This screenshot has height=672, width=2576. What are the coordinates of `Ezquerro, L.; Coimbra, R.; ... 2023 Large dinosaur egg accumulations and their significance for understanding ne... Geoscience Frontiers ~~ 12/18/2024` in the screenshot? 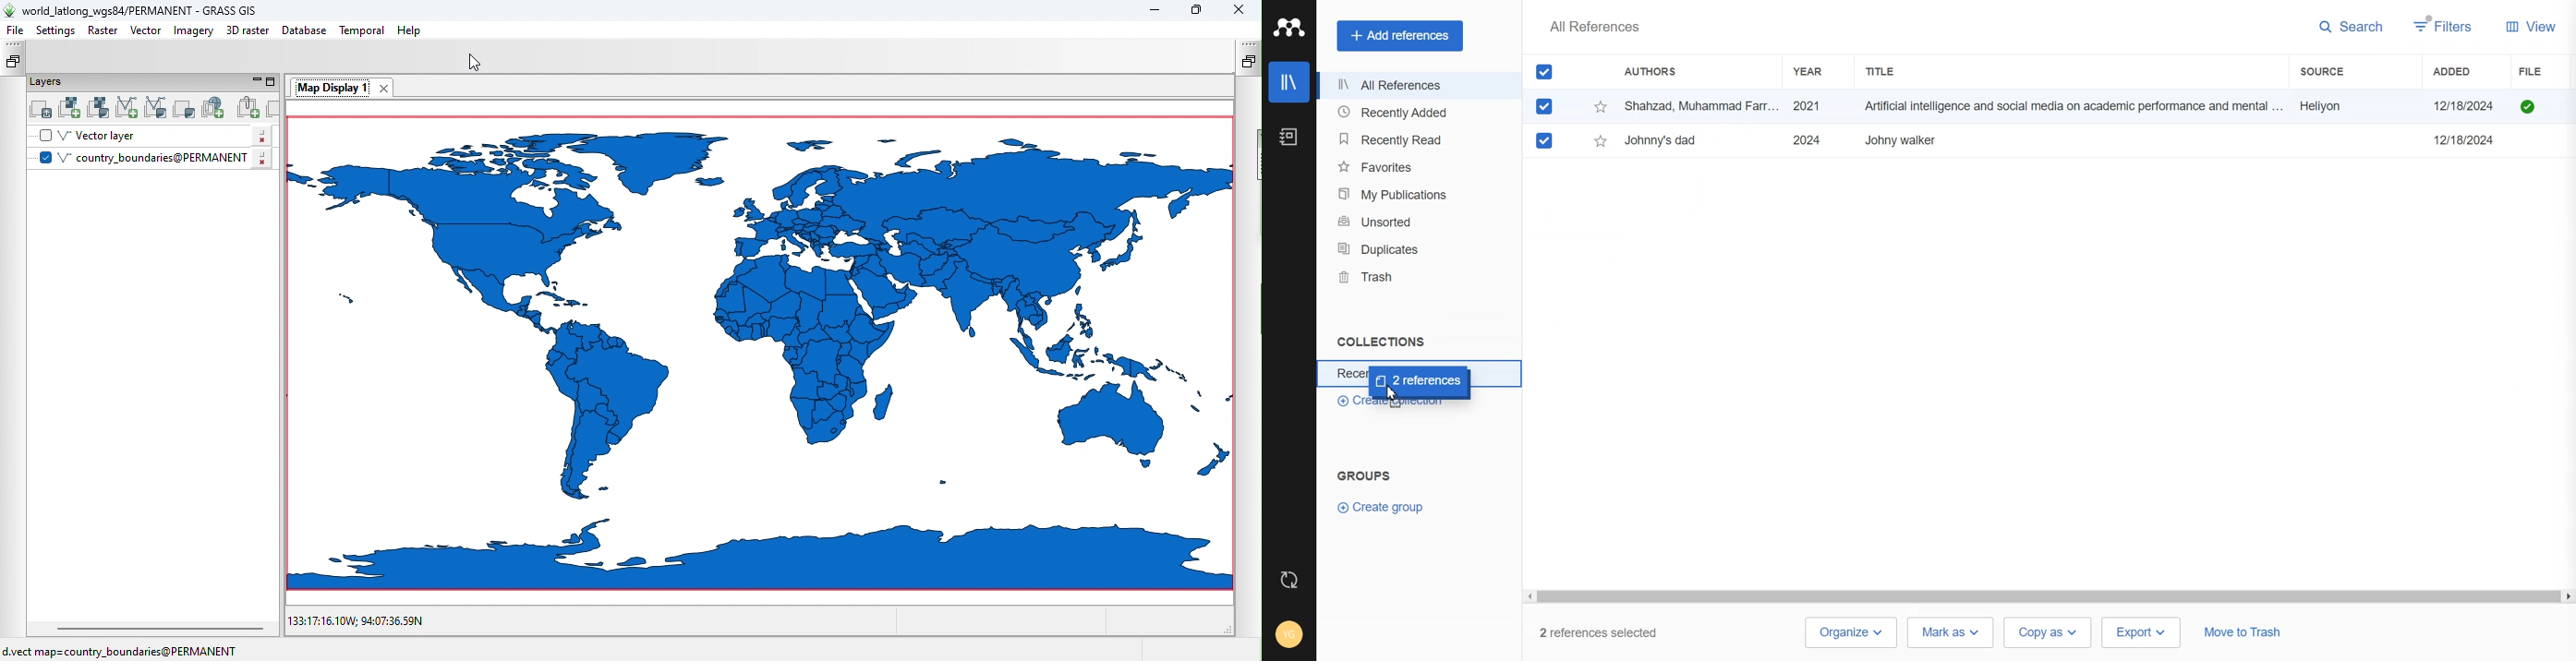 It's located at (2064, 140).